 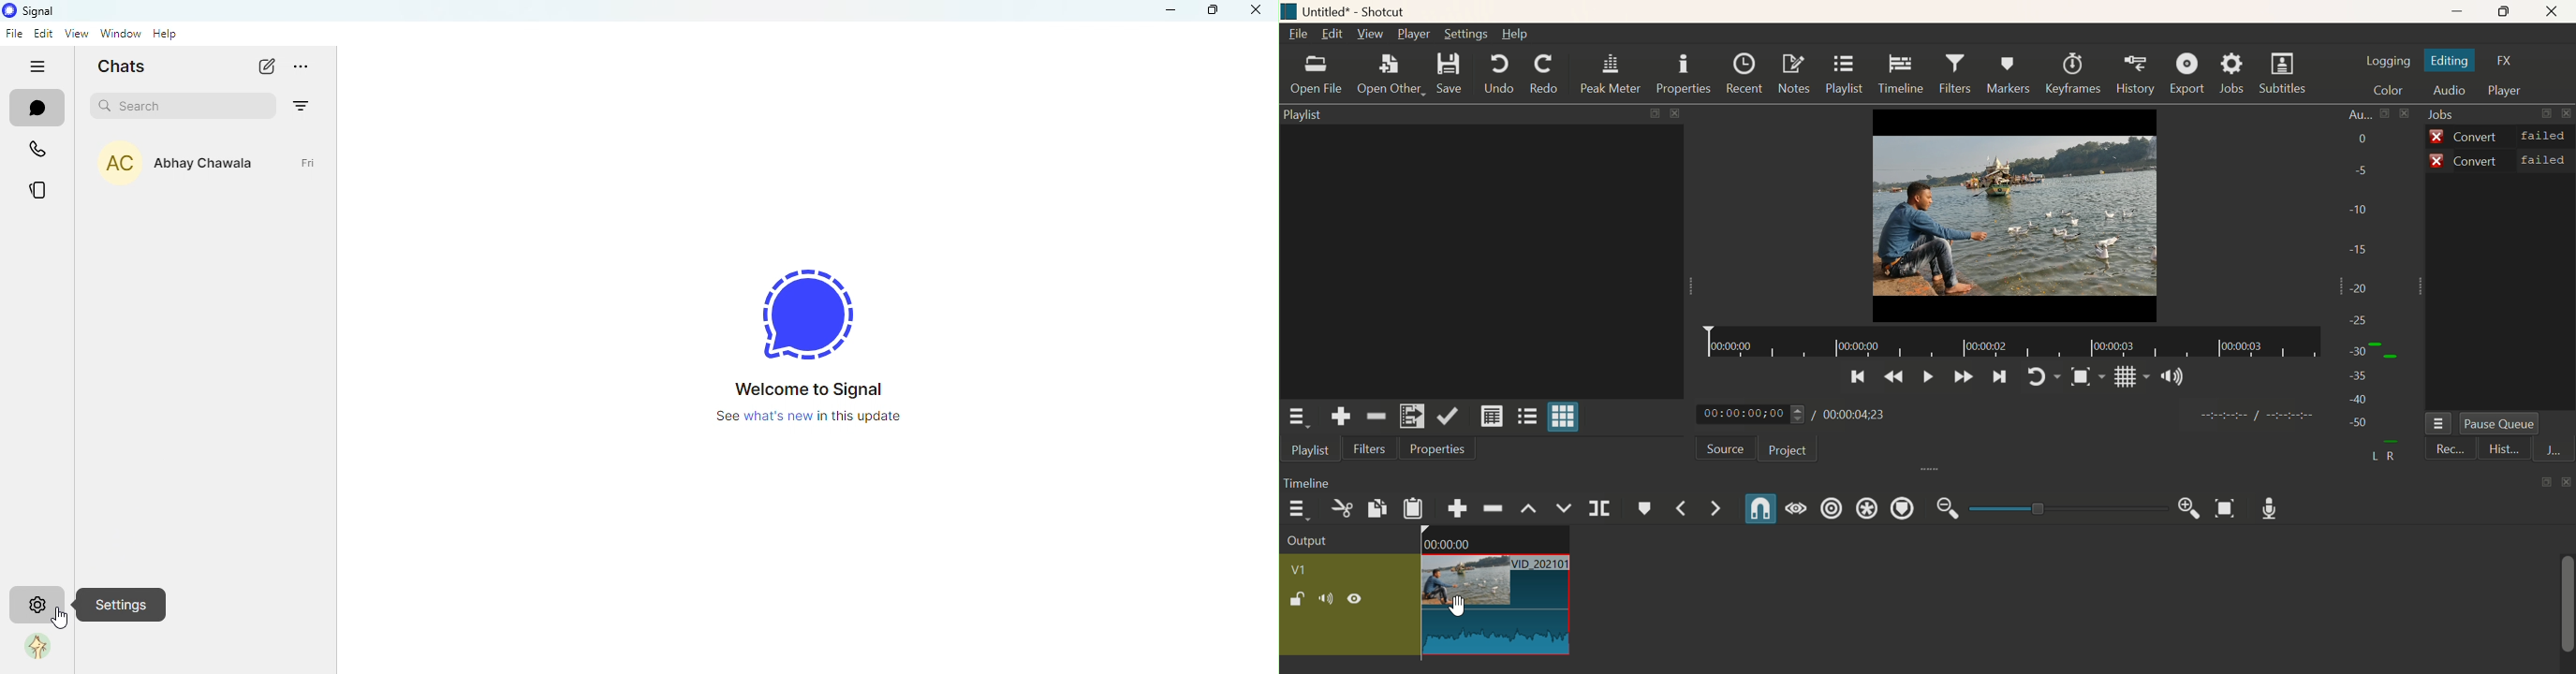 I want to click on Cut, so click(x=1341, y=513).